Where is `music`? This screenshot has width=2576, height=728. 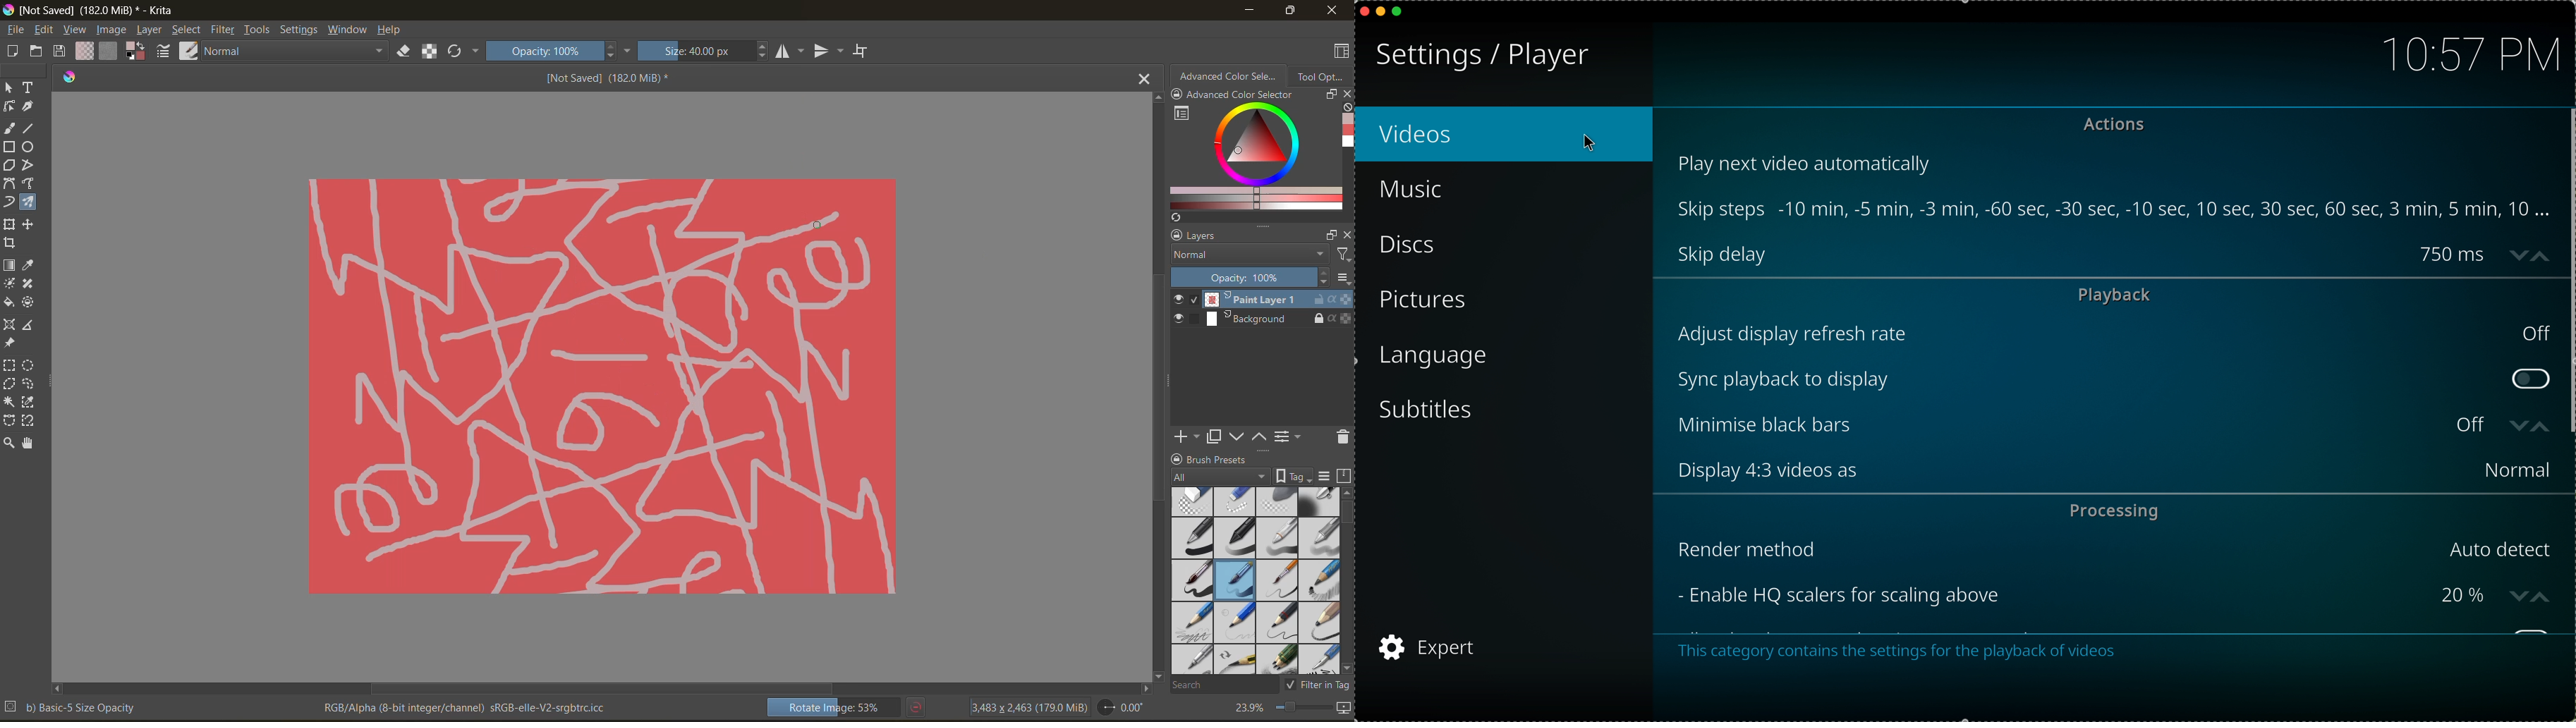 music is located at coordinates (1422, 192).